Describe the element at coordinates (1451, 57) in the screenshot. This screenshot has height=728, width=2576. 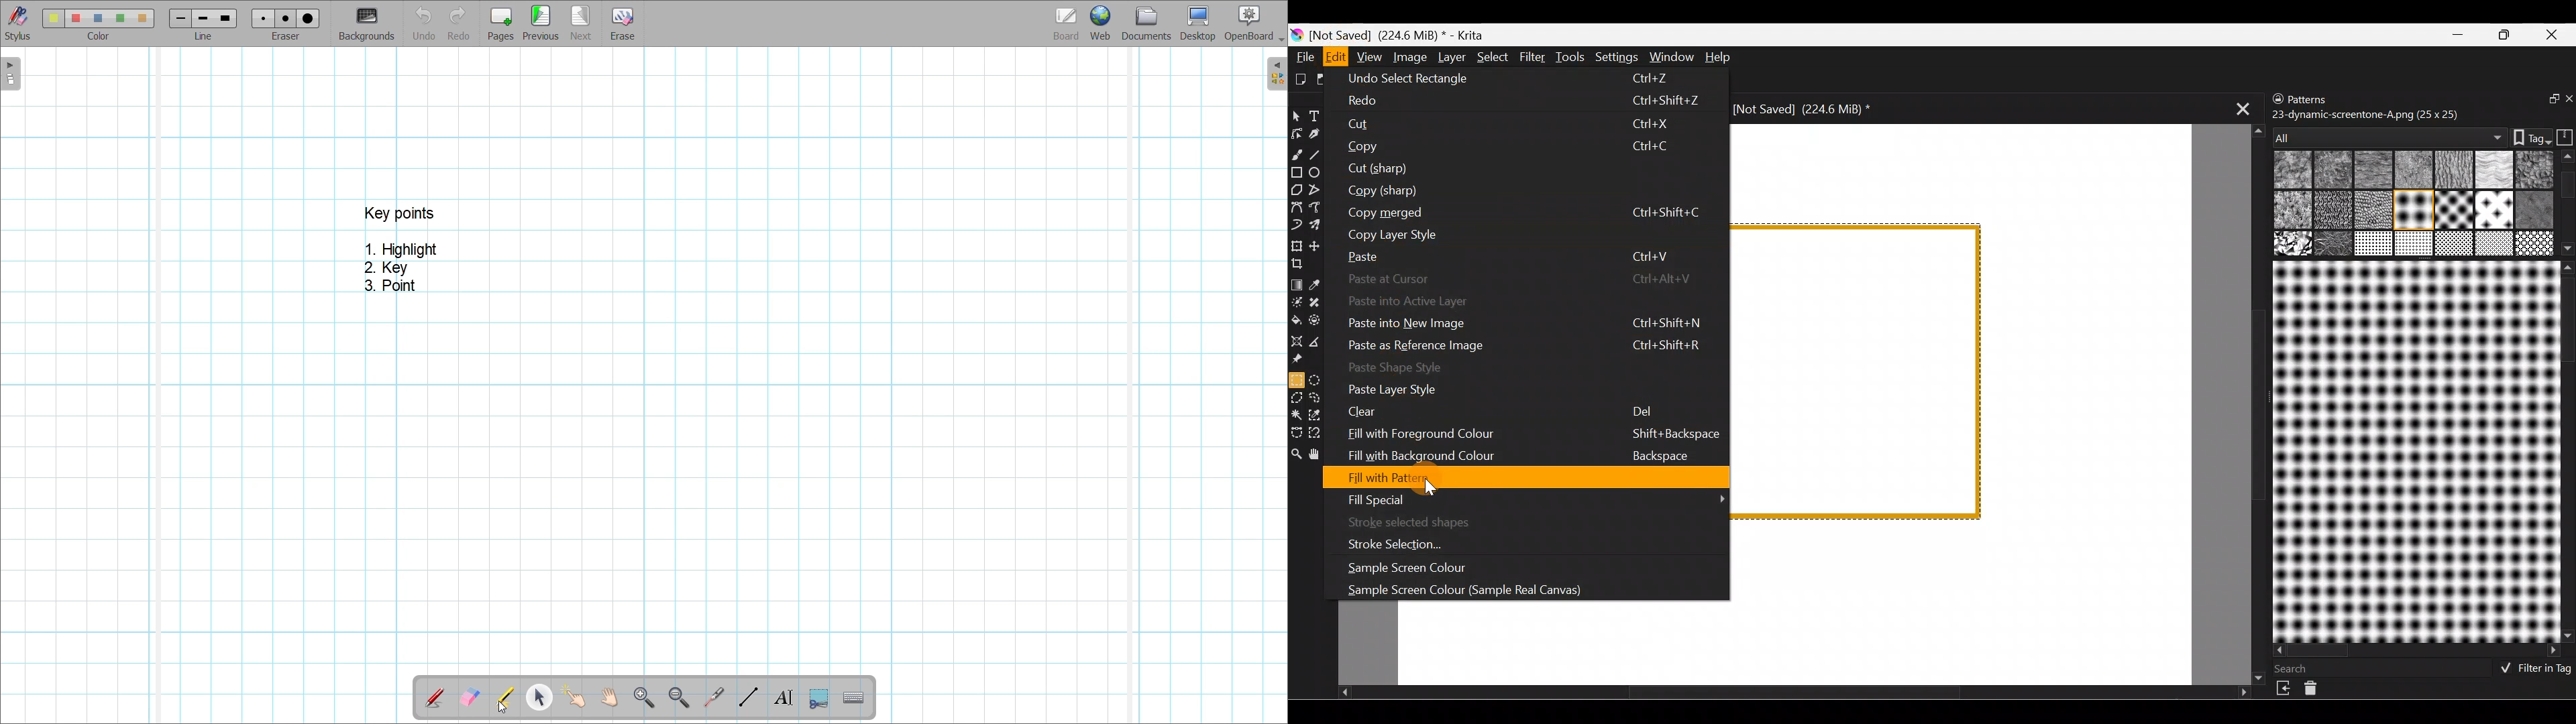
I see `Layer` at that location.